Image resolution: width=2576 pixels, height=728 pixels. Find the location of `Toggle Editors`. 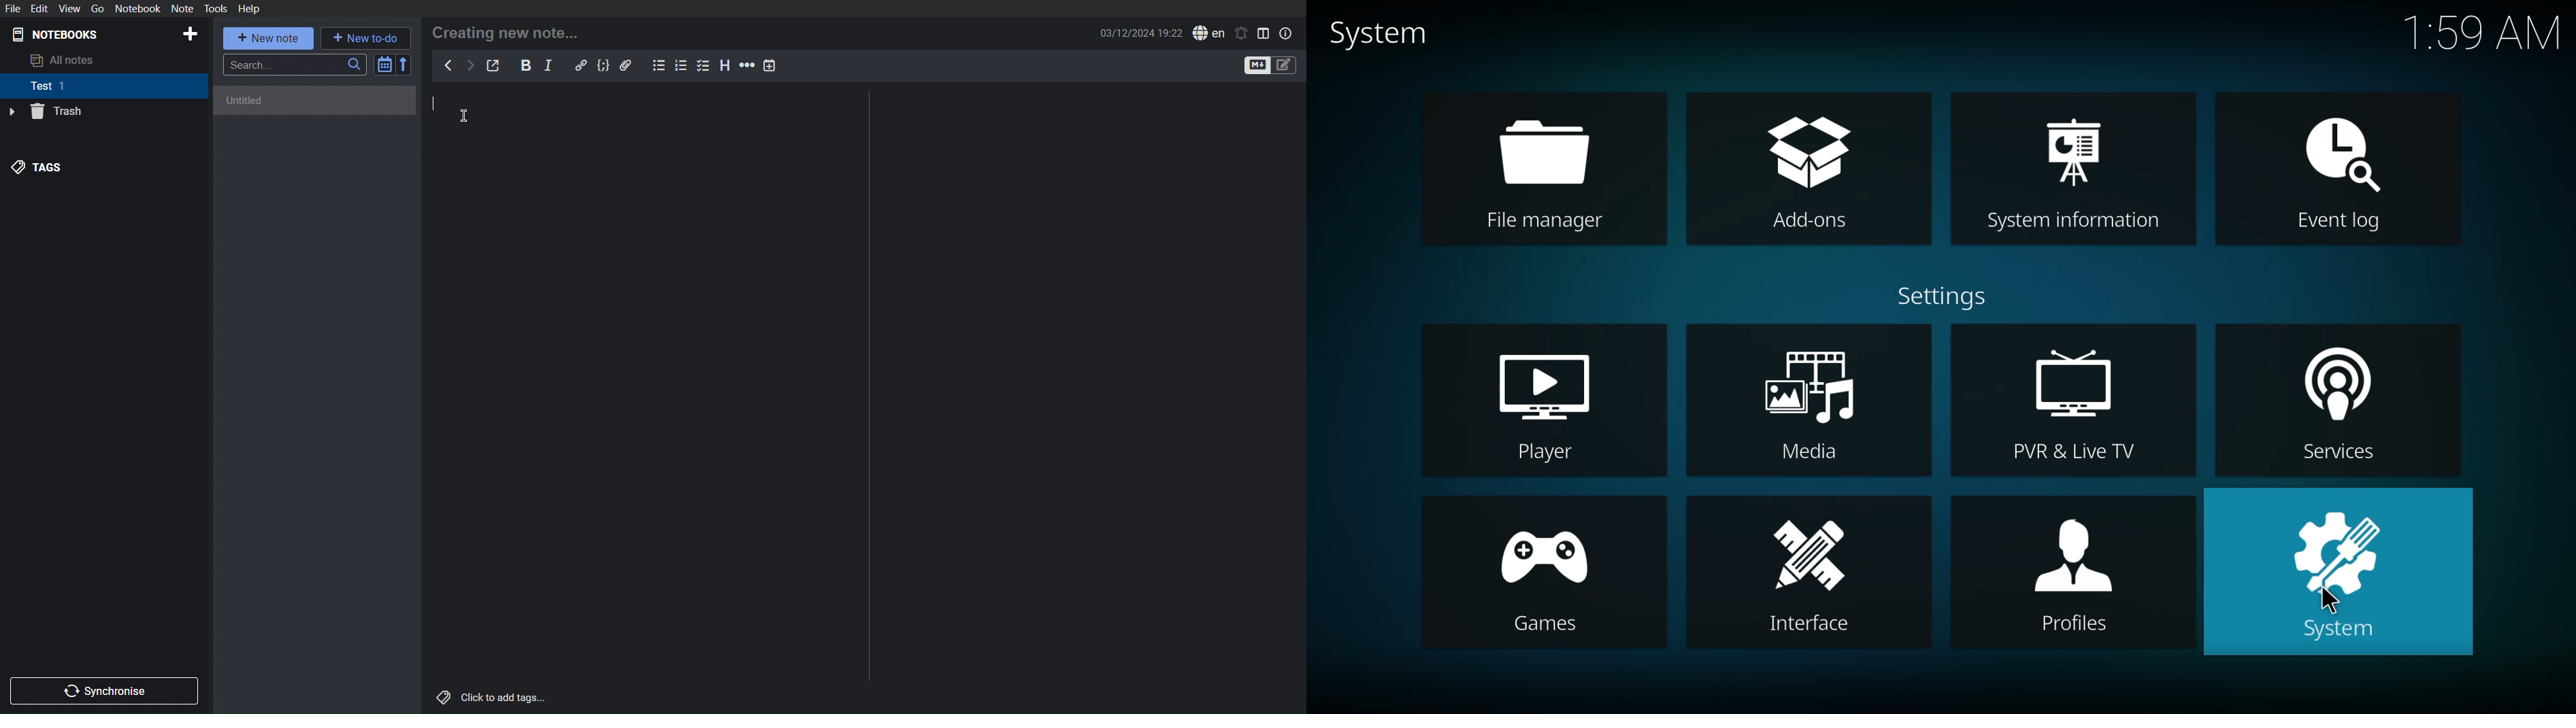

Toggle Editors is located at coordinates (1269, 65).